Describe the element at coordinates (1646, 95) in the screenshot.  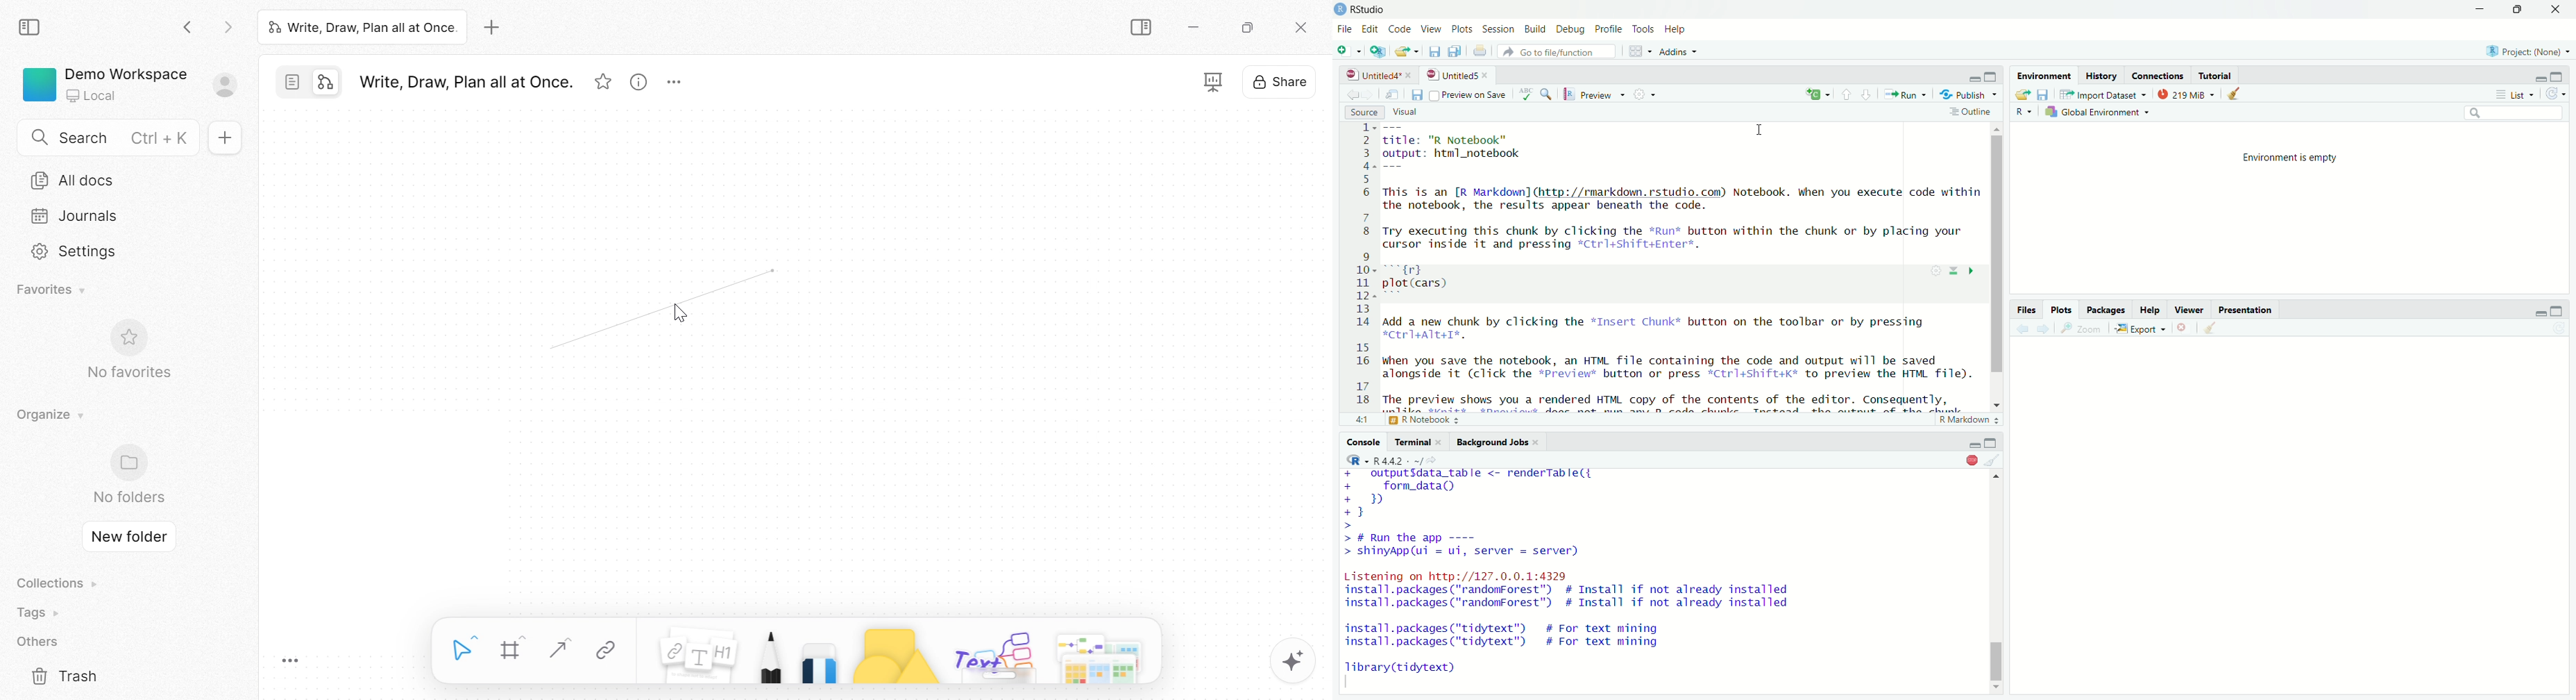
I see `Settings` at that location.